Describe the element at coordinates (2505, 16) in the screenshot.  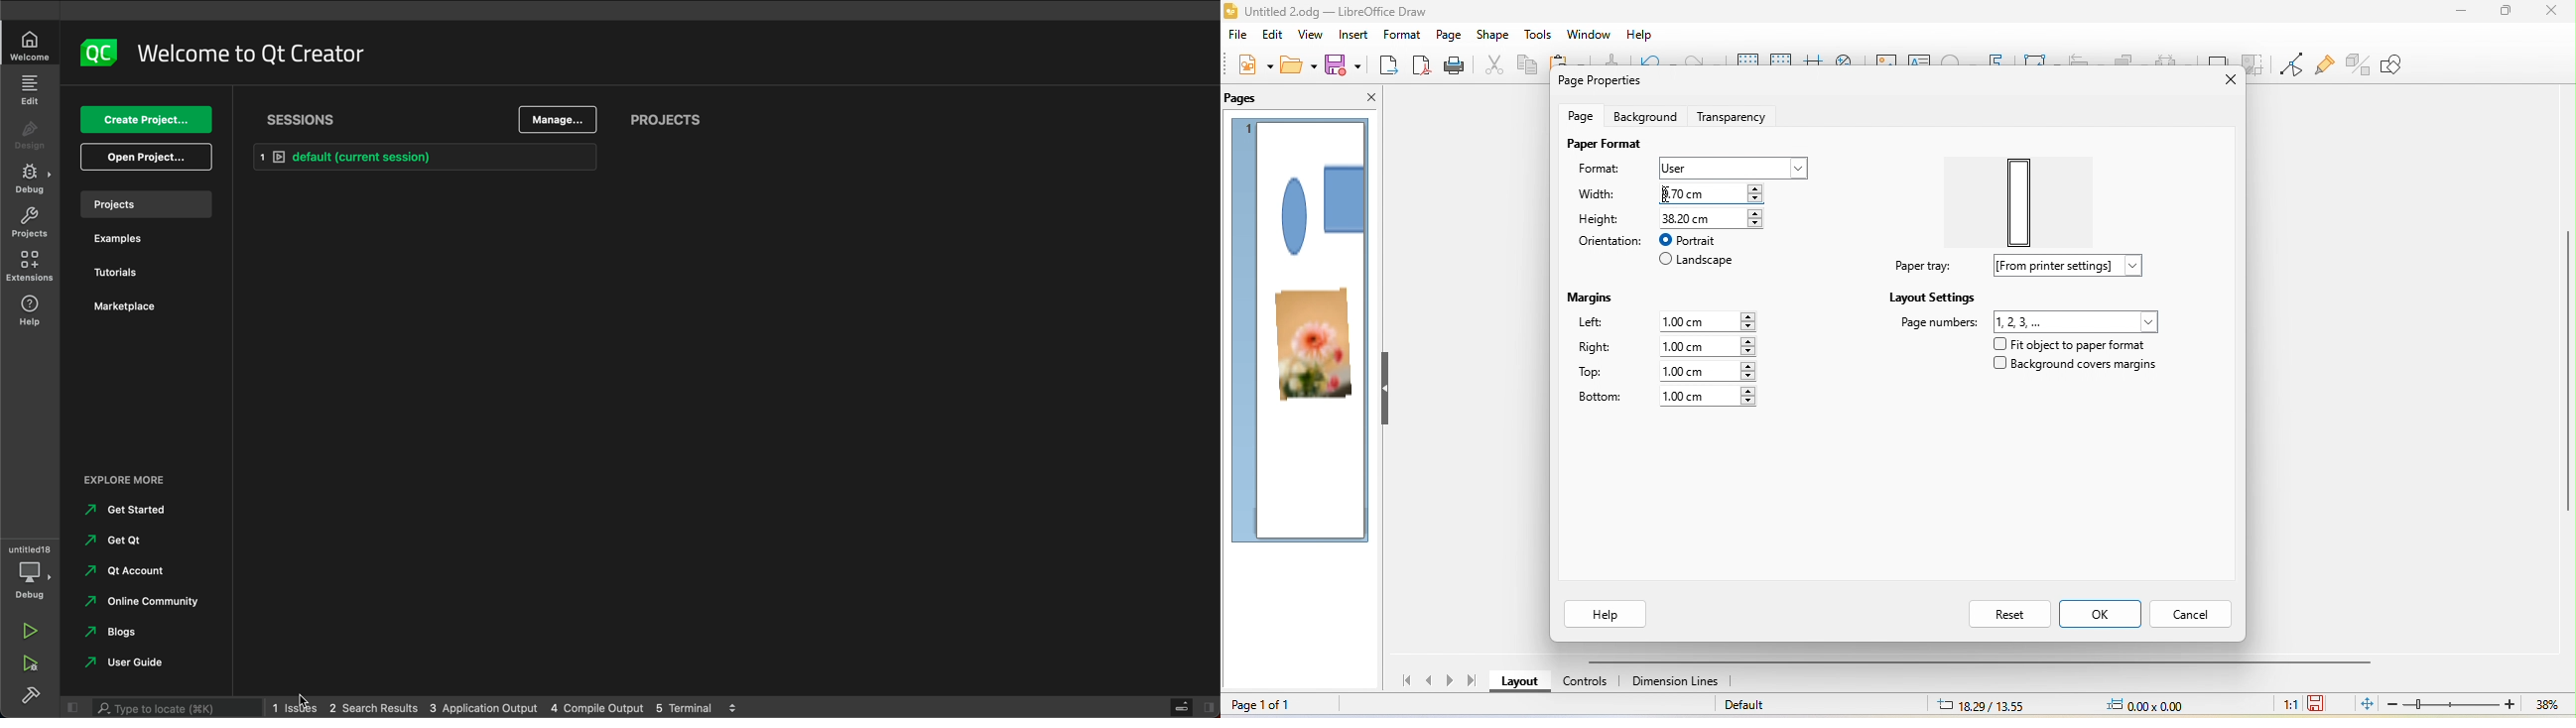
I see `maximize` at that location.